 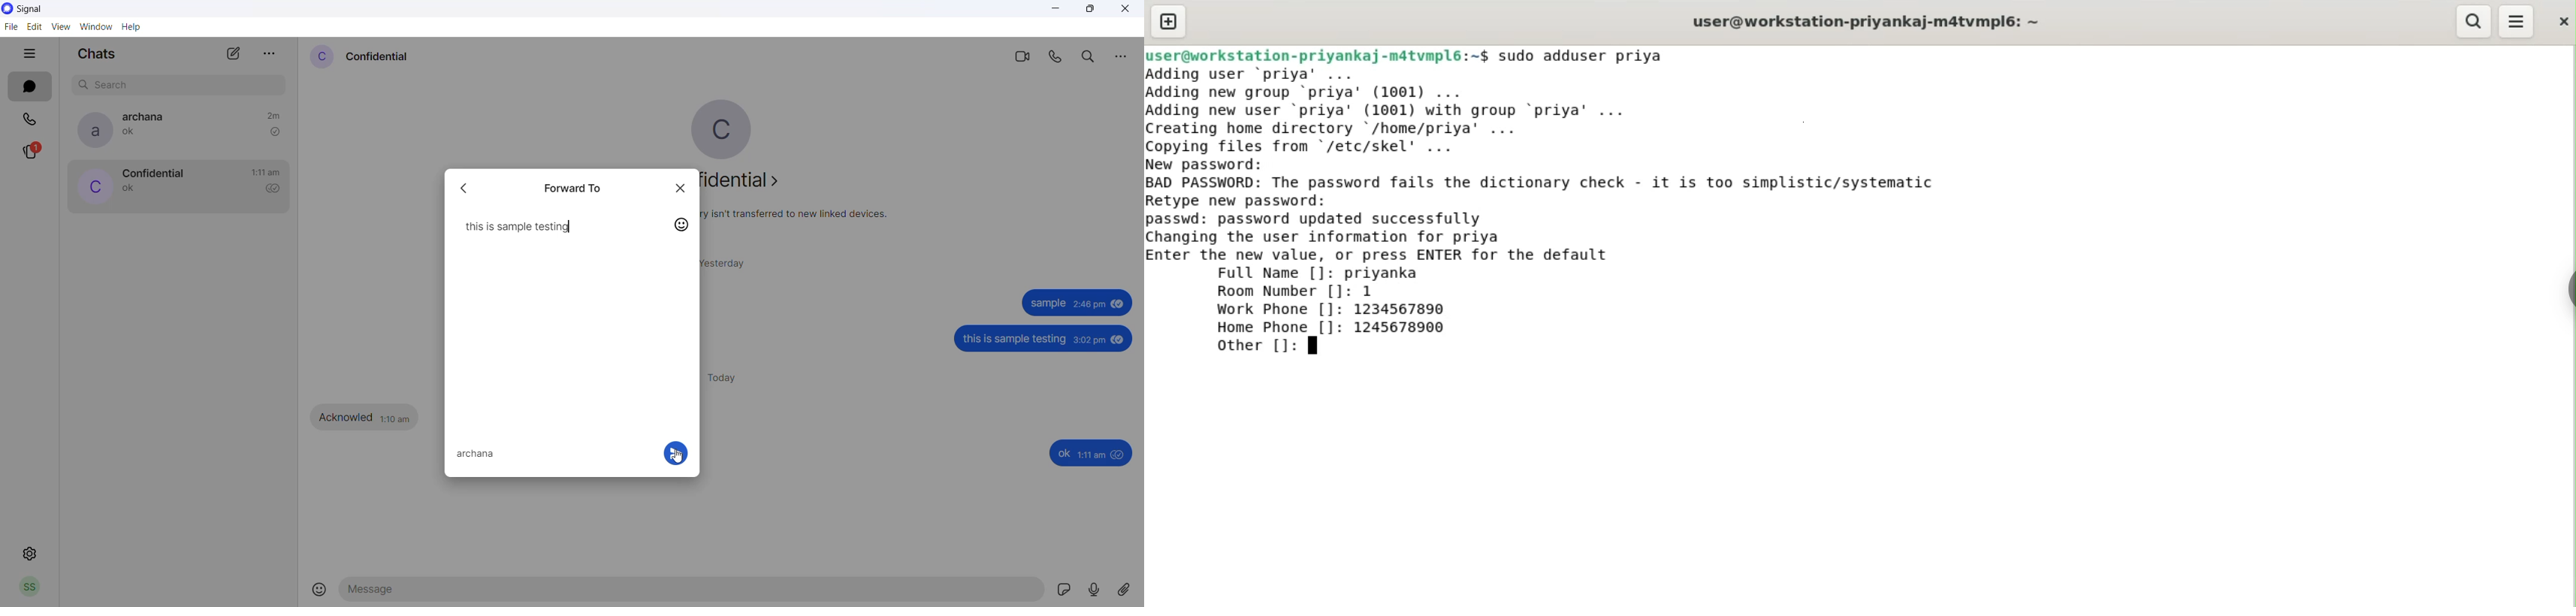 What do you see at coordinates (270, 50) in the screenshot?
I see `more options` at bounding box center [270, 50].